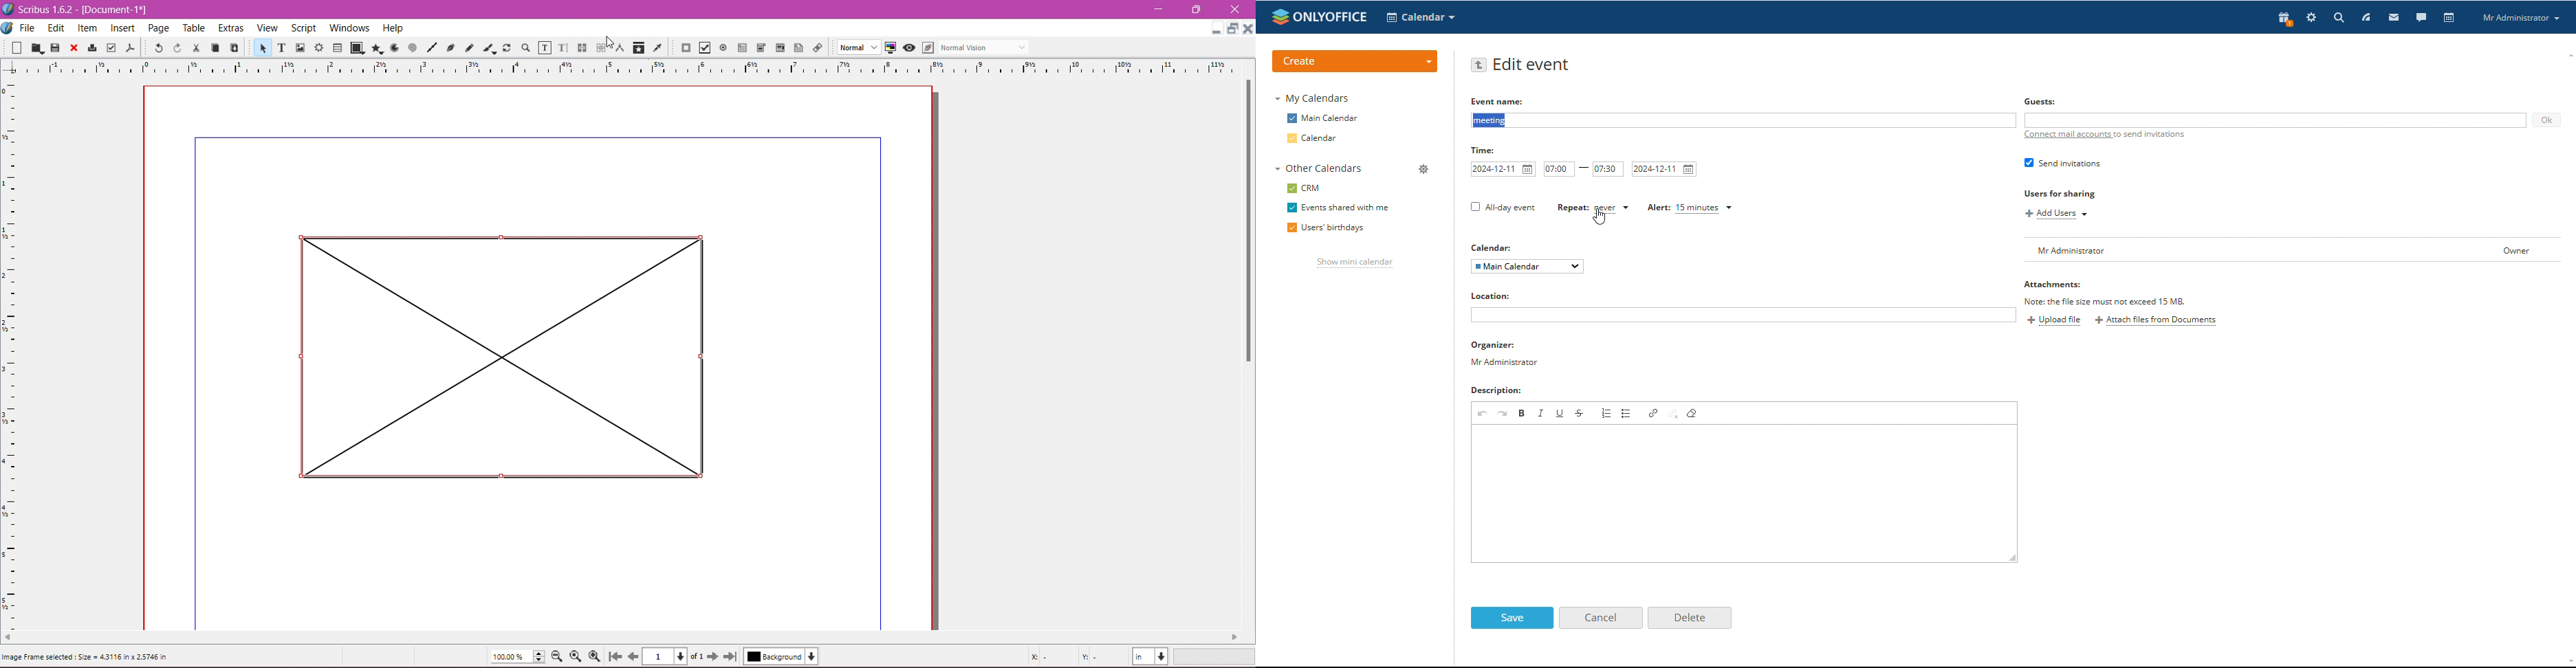 This screenshot has height=672, width=2576. What do you see at coordinates (518, 656) in the screenshot?
I see `Current Zoom Level` at bounding box center [518, 656].